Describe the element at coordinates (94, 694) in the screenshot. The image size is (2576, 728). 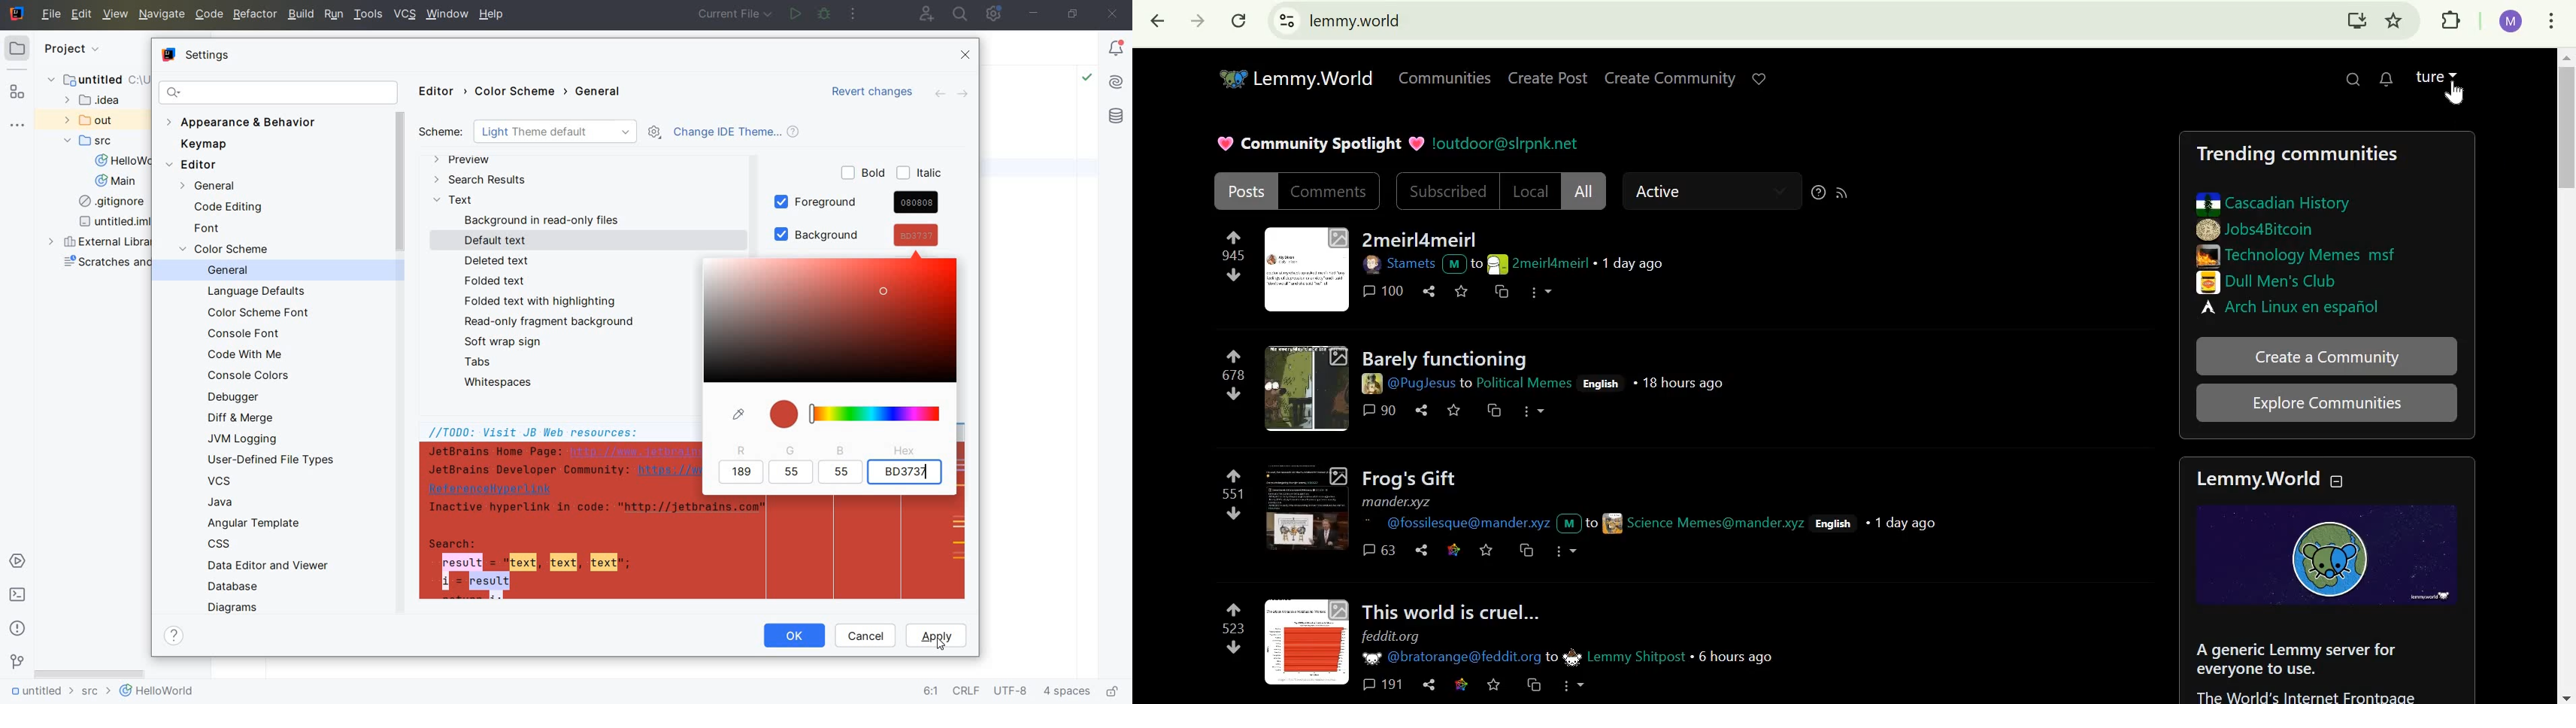
I see `src` at that location.